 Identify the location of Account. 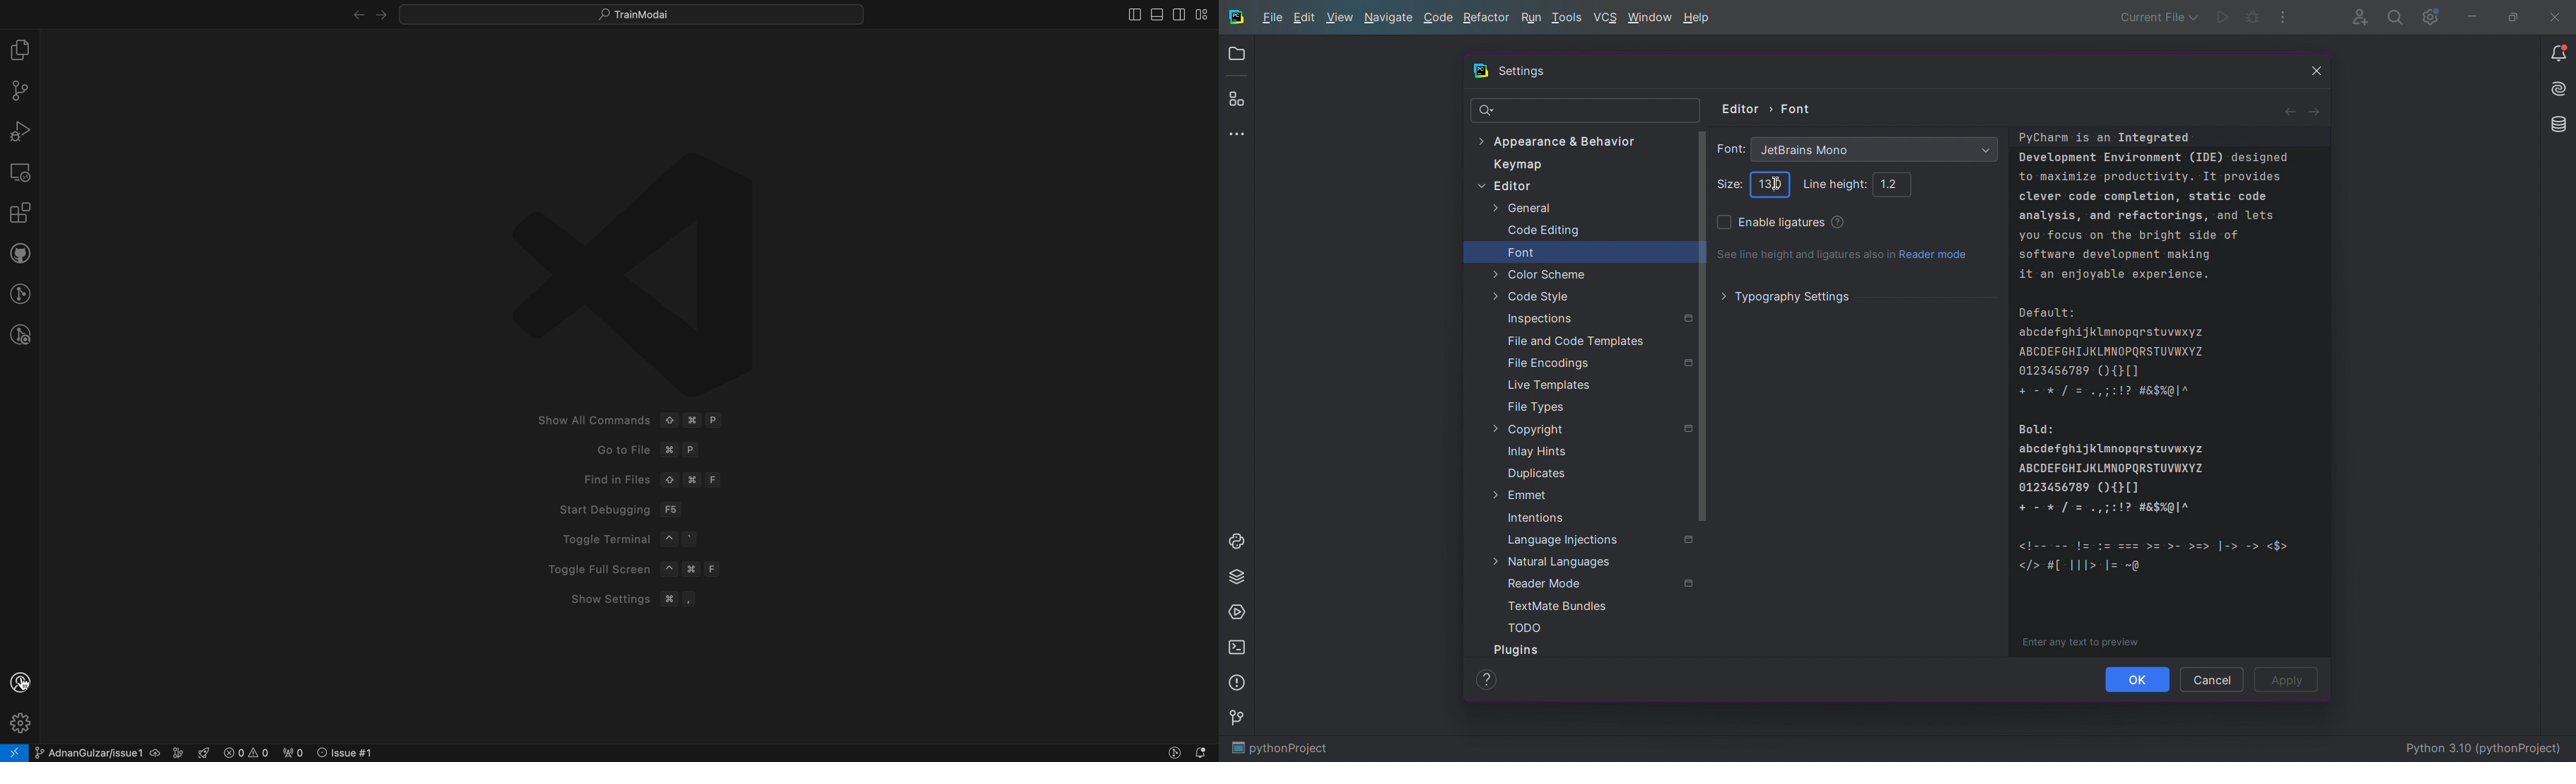
(2357, 16).